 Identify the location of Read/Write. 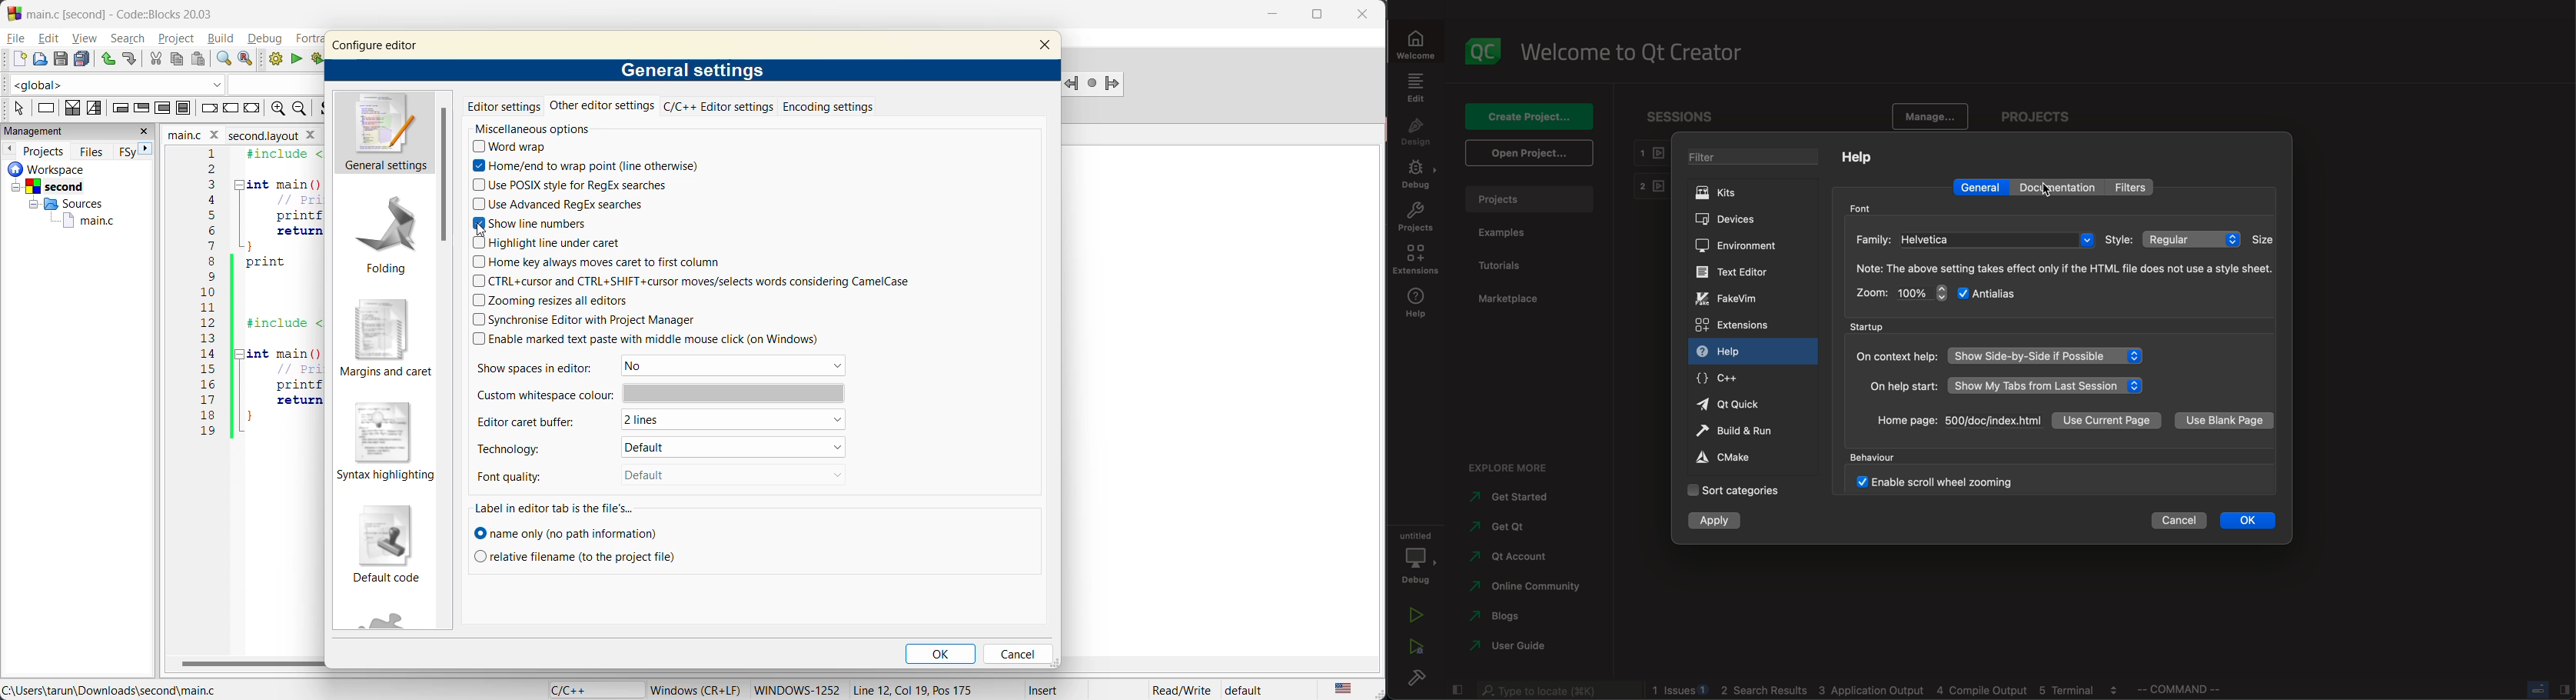
(1176, 691).